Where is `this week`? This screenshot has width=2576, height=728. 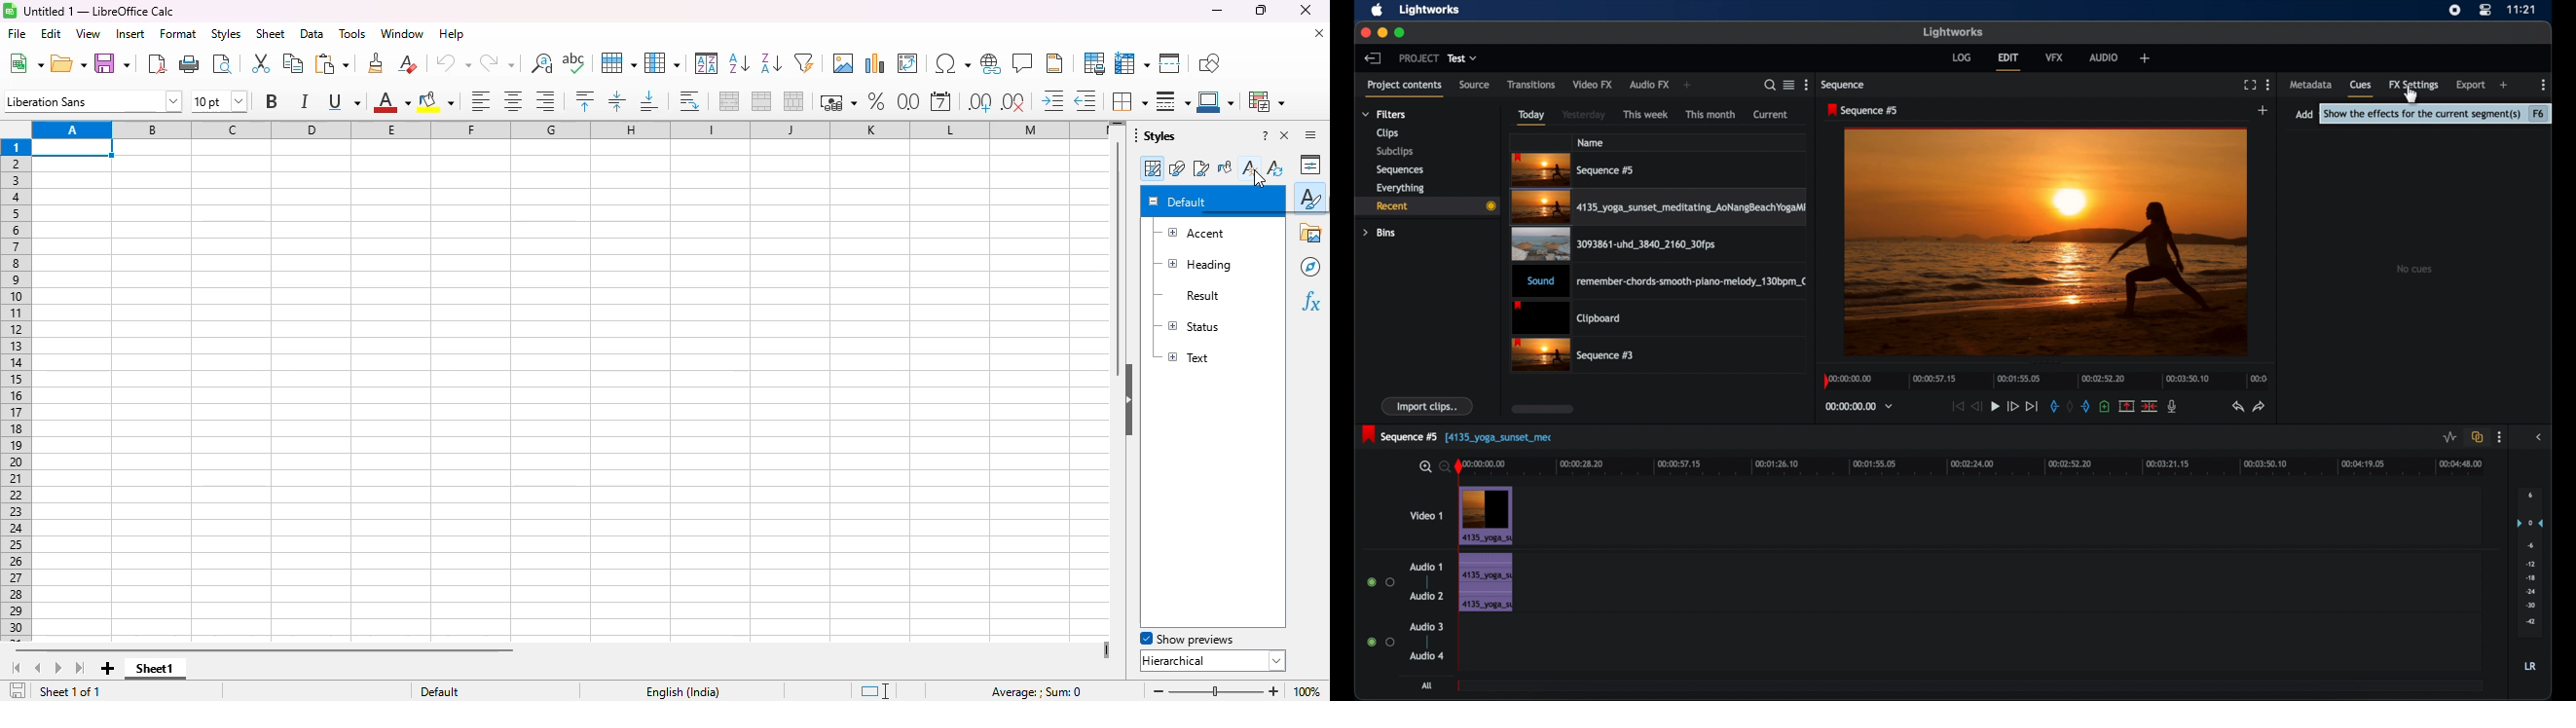
this week is located at coordinates (1646, 115).